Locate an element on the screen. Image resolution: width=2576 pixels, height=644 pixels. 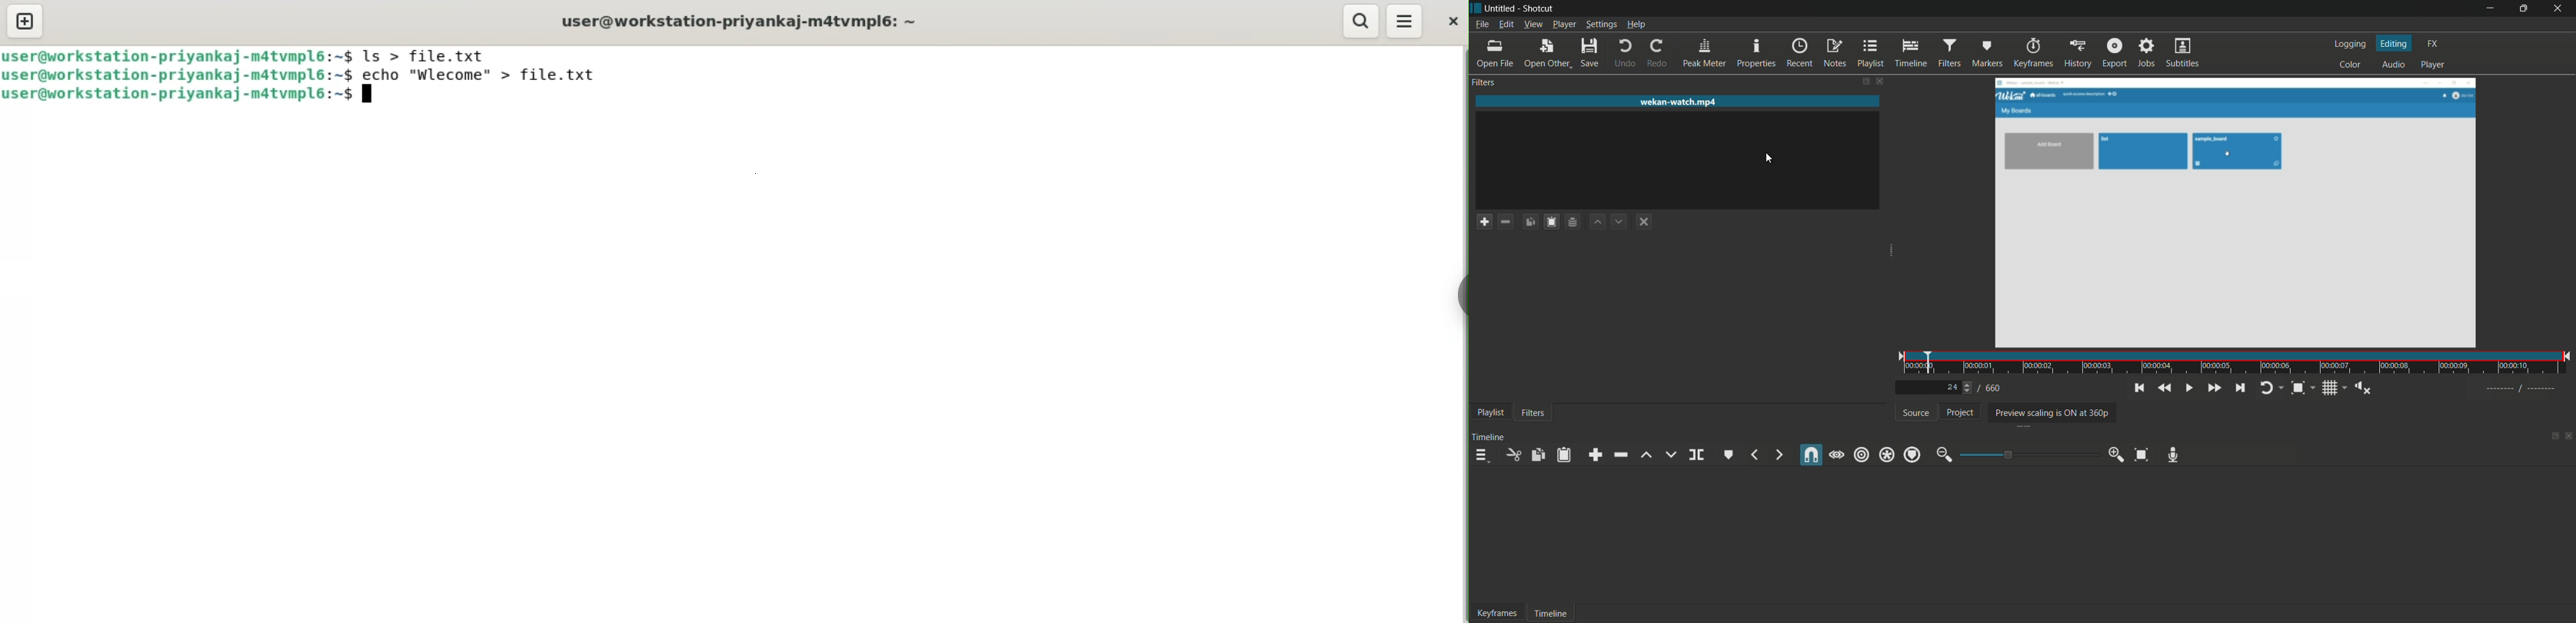
app icon is located at coordinates (1476, 7).